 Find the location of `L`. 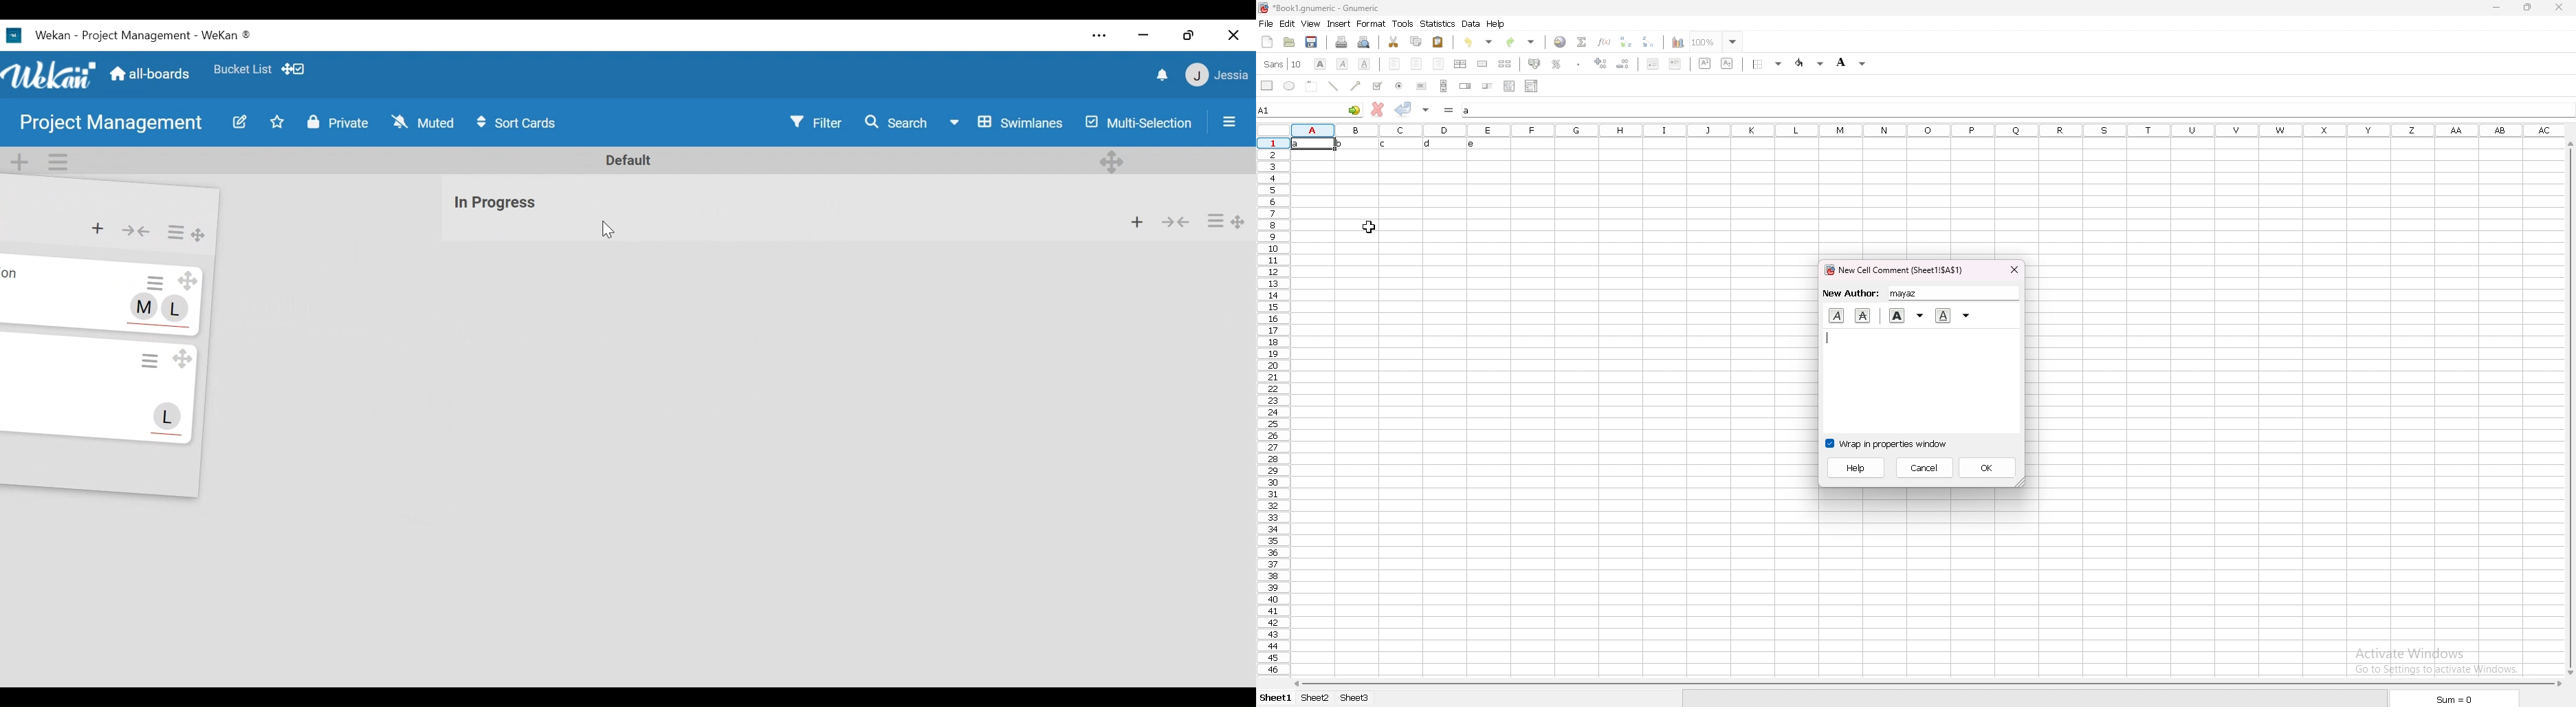

L is located at coordinates (176, 308).